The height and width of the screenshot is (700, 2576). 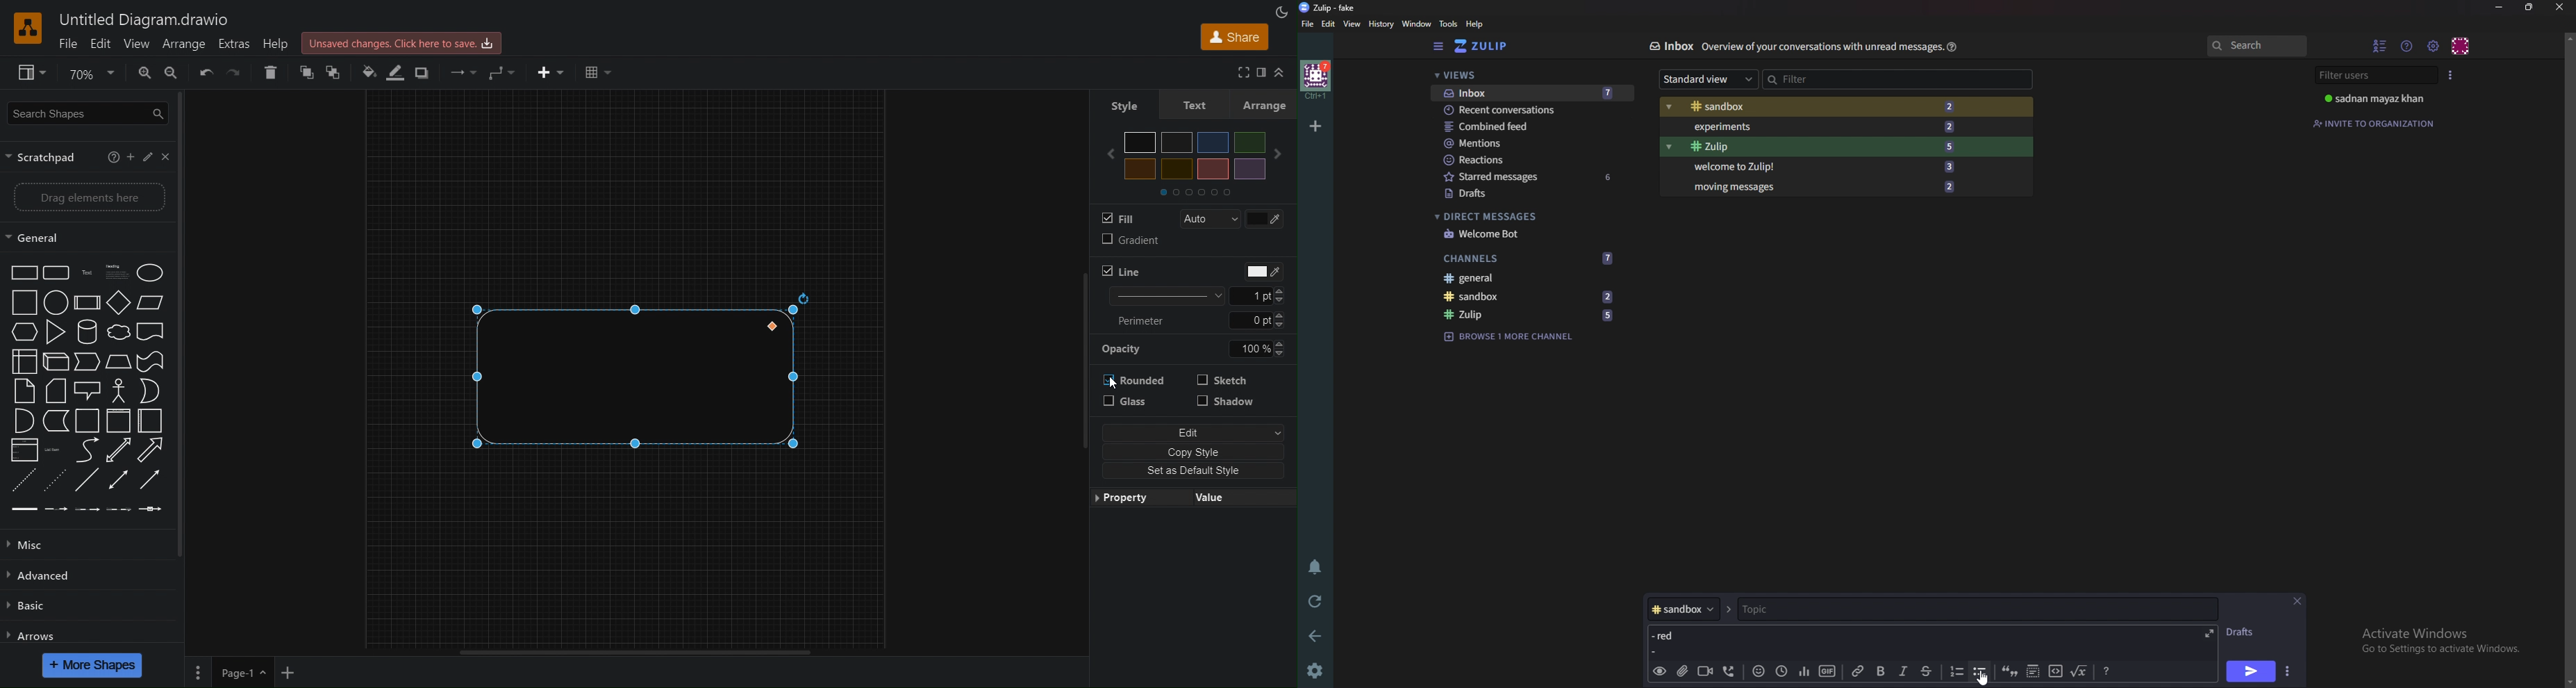 What do you see at coordinates (1860, 671) in the screenshot?
I see `link` at bounding box center [1860, 671].